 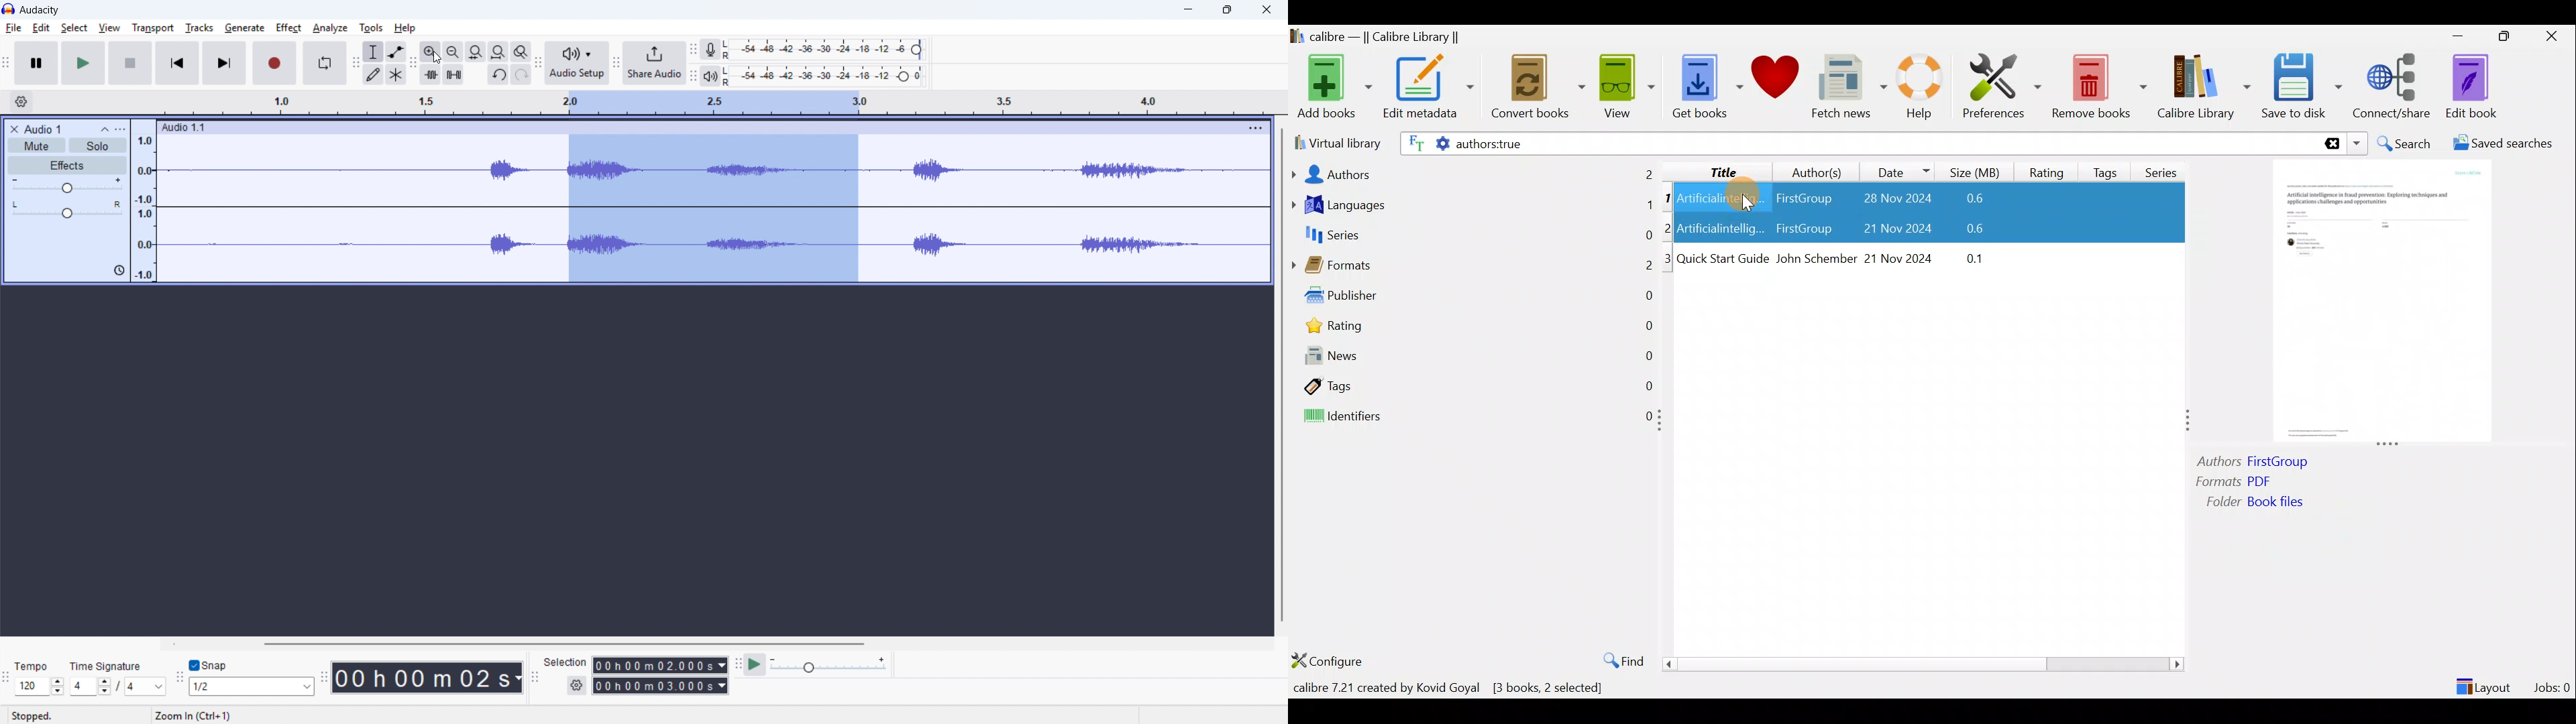 What do you see at coordinates (712, 103) in the screenshot?
I see `Timeline` at bounding box center [712, 103].